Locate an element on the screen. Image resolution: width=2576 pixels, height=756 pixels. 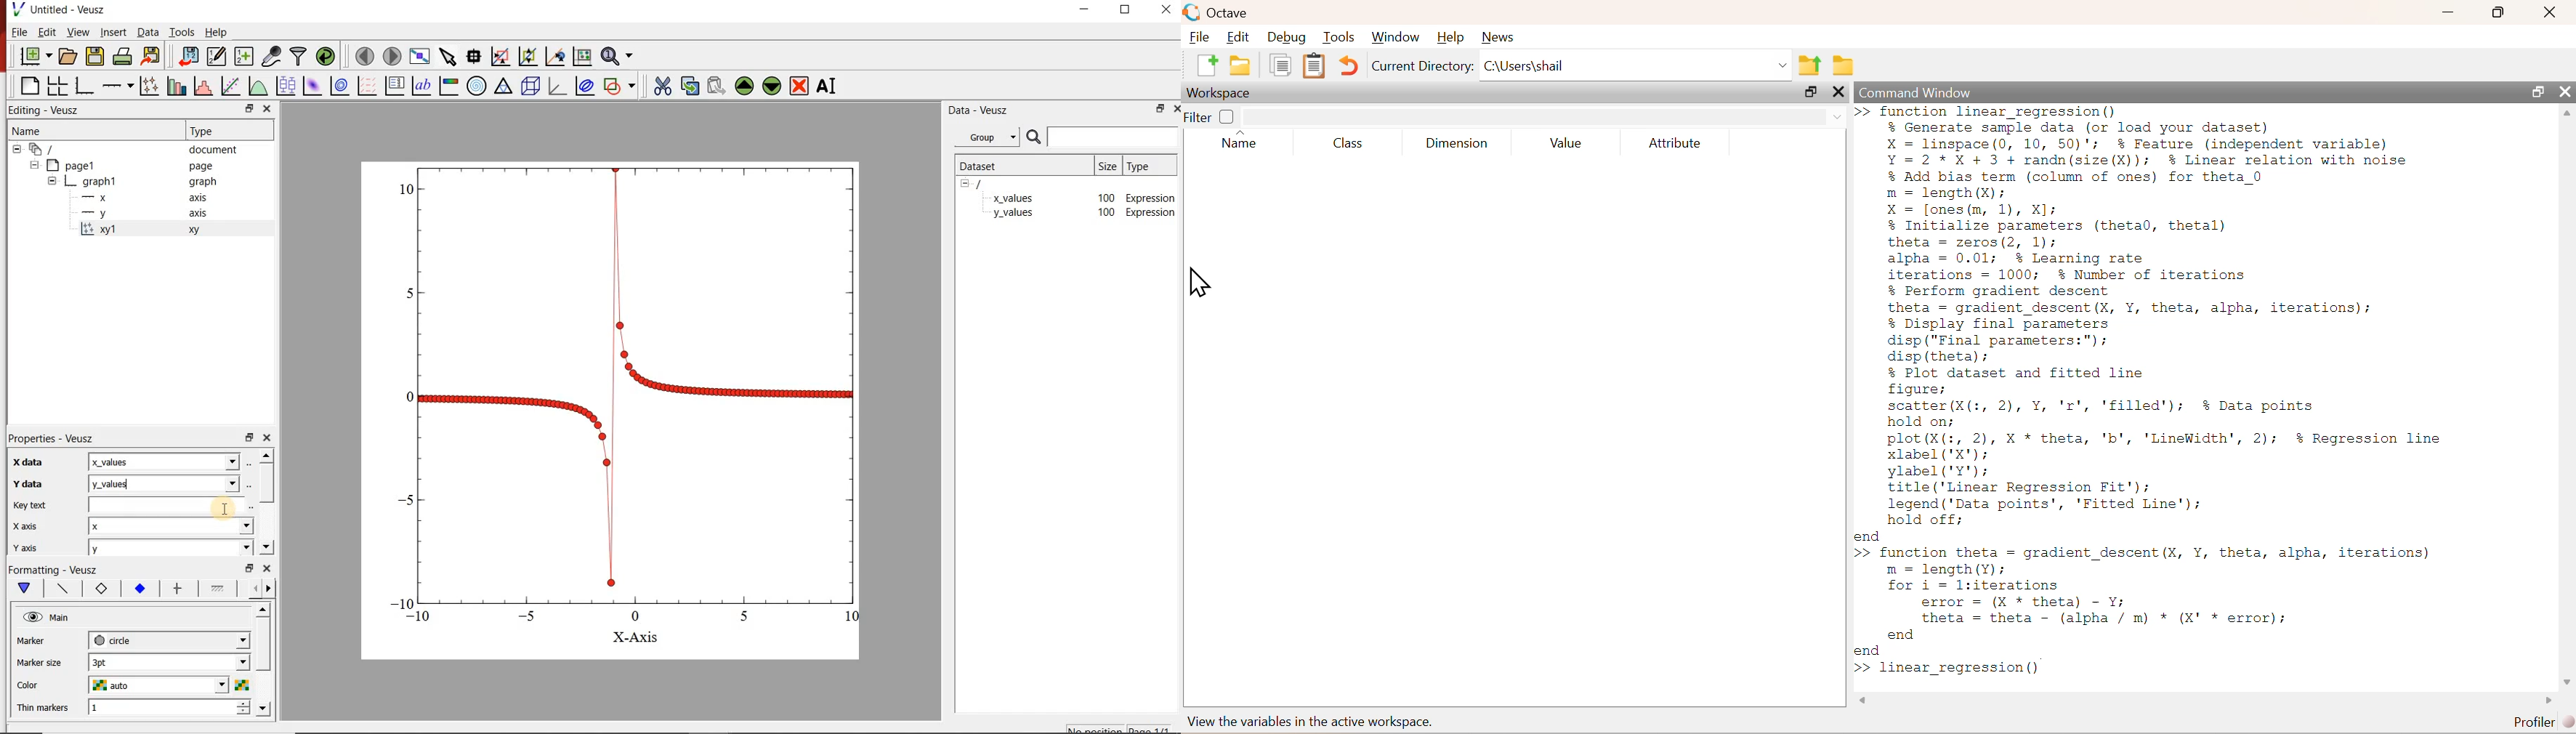
close is located at coordinates (1168, 11).